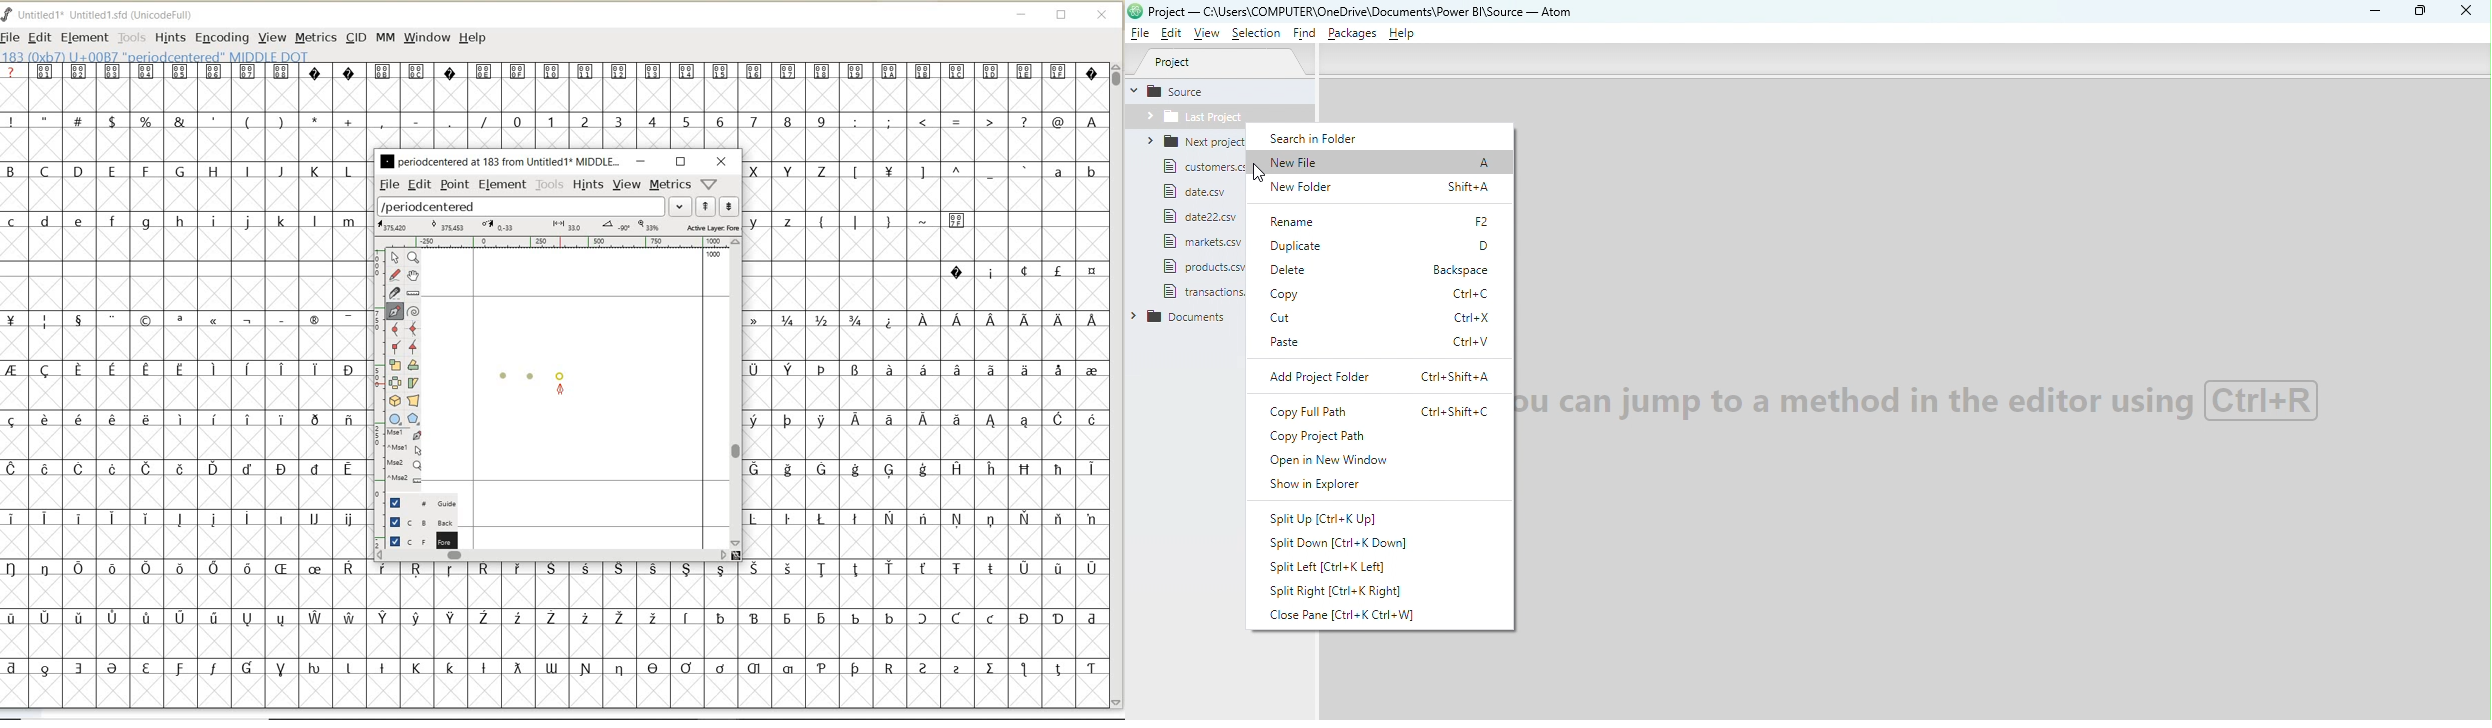  I want to click on active layer, so click(557, 227).